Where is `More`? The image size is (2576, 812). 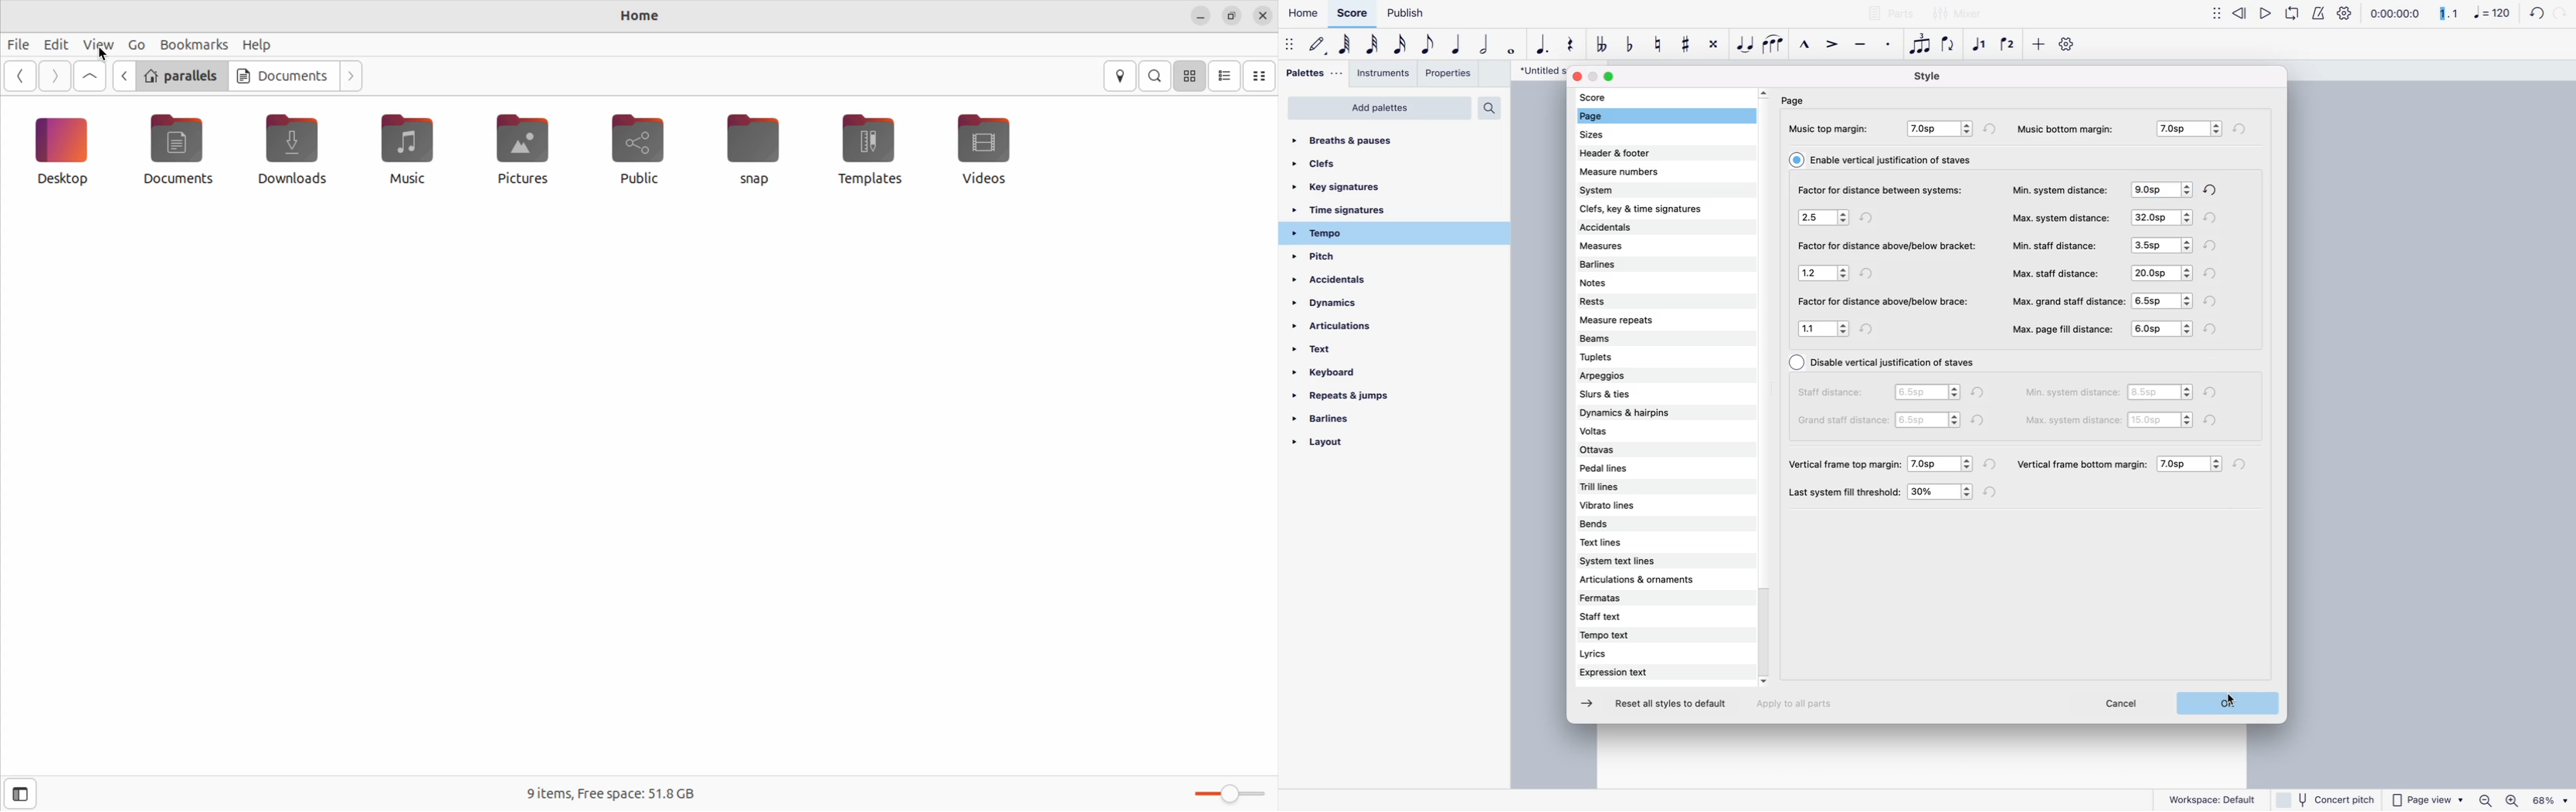
More is located at coordinates (2215, 14).